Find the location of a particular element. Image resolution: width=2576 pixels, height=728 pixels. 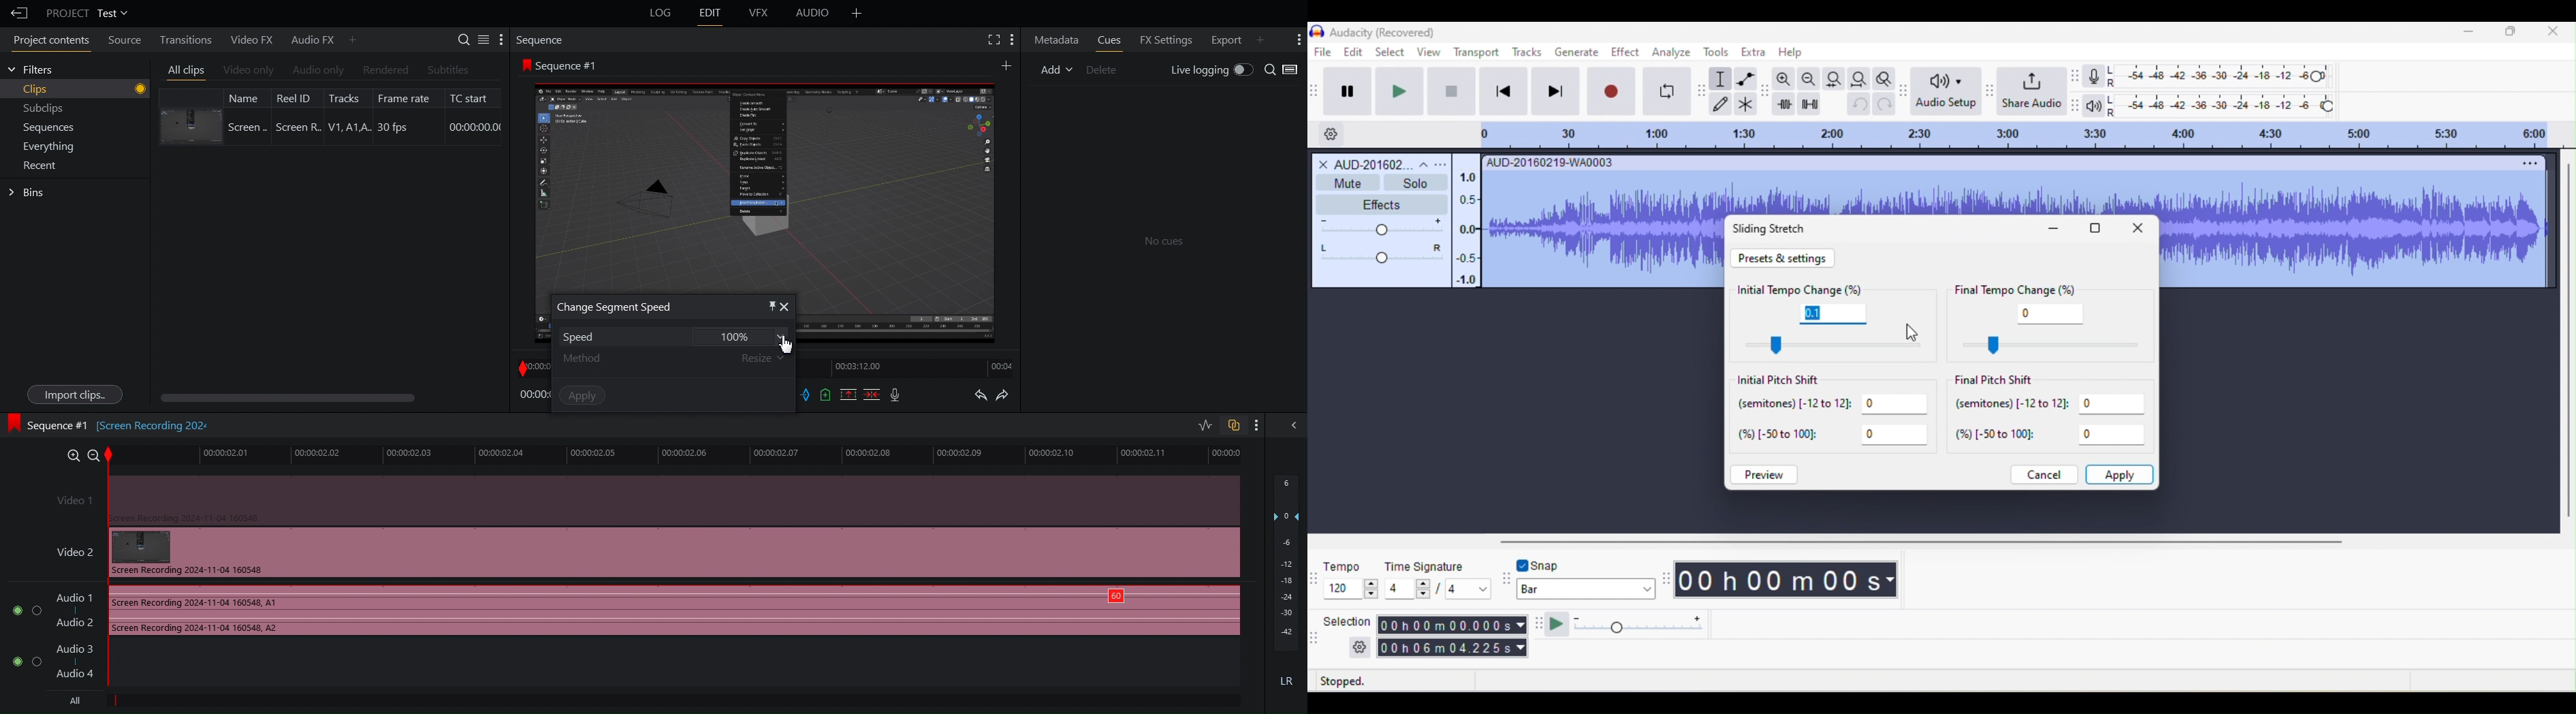

selection tool is located at coordinates (1722, 79).